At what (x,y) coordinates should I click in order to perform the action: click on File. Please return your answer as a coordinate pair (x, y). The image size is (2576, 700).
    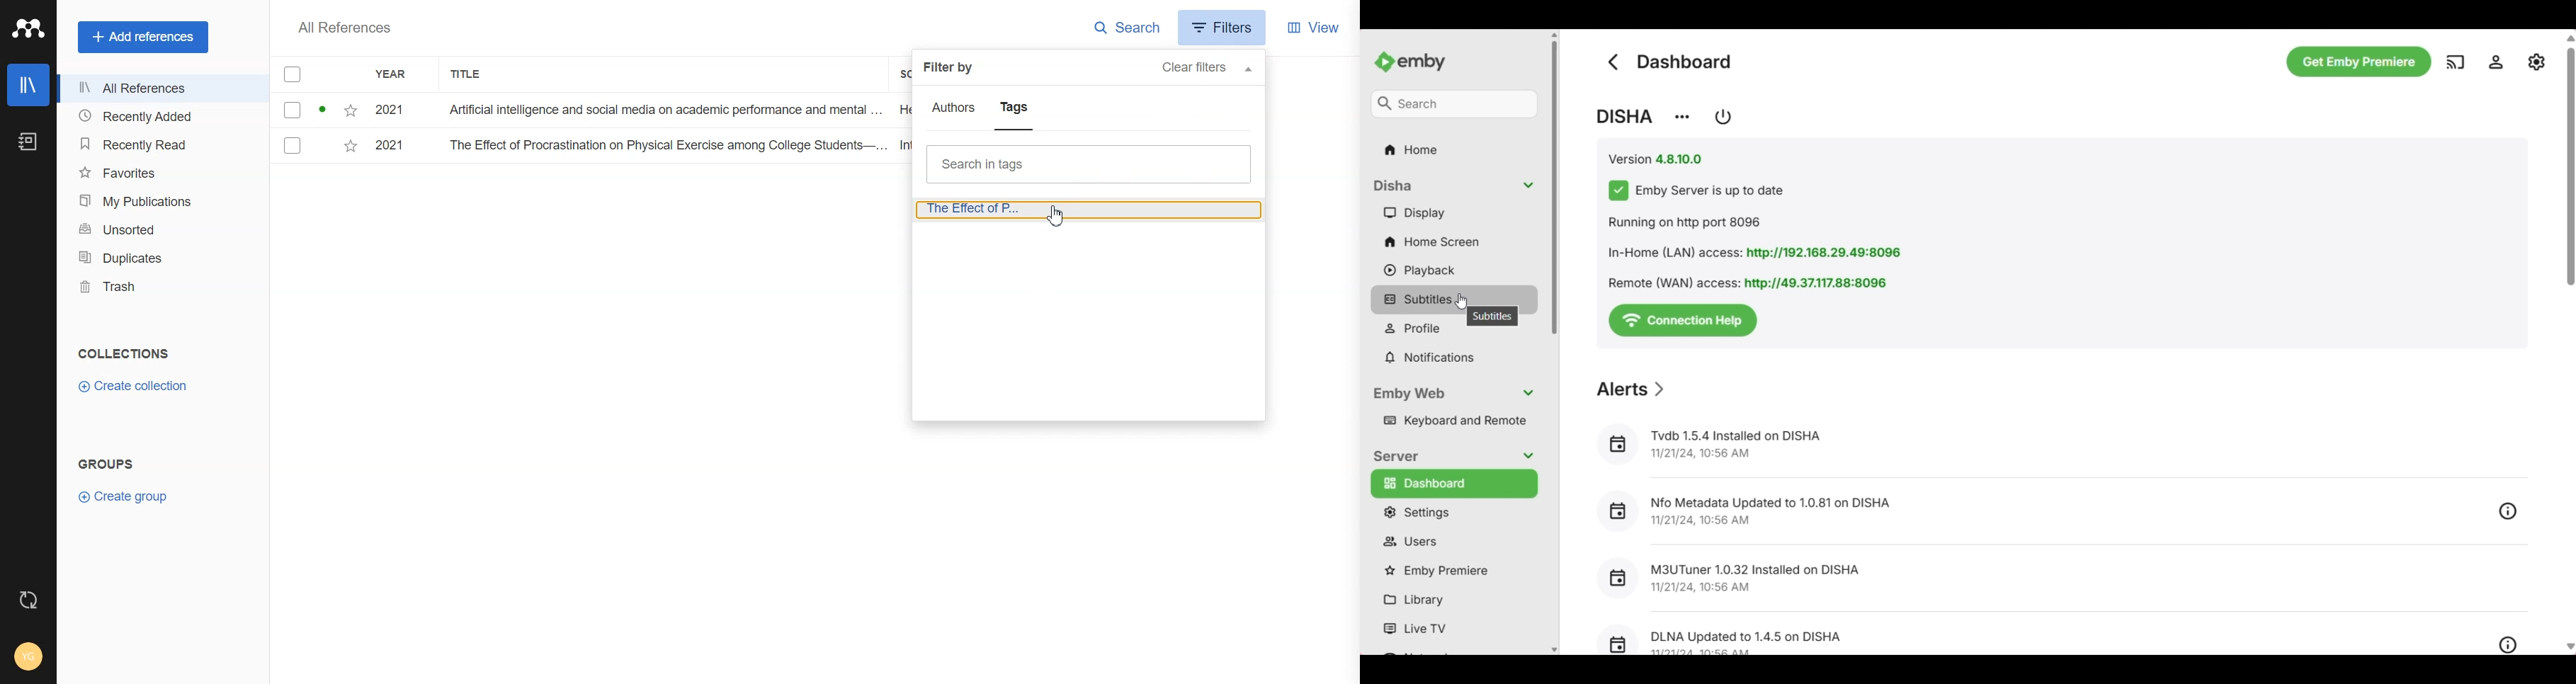
    Looking at the image, I should click on (593, 110).